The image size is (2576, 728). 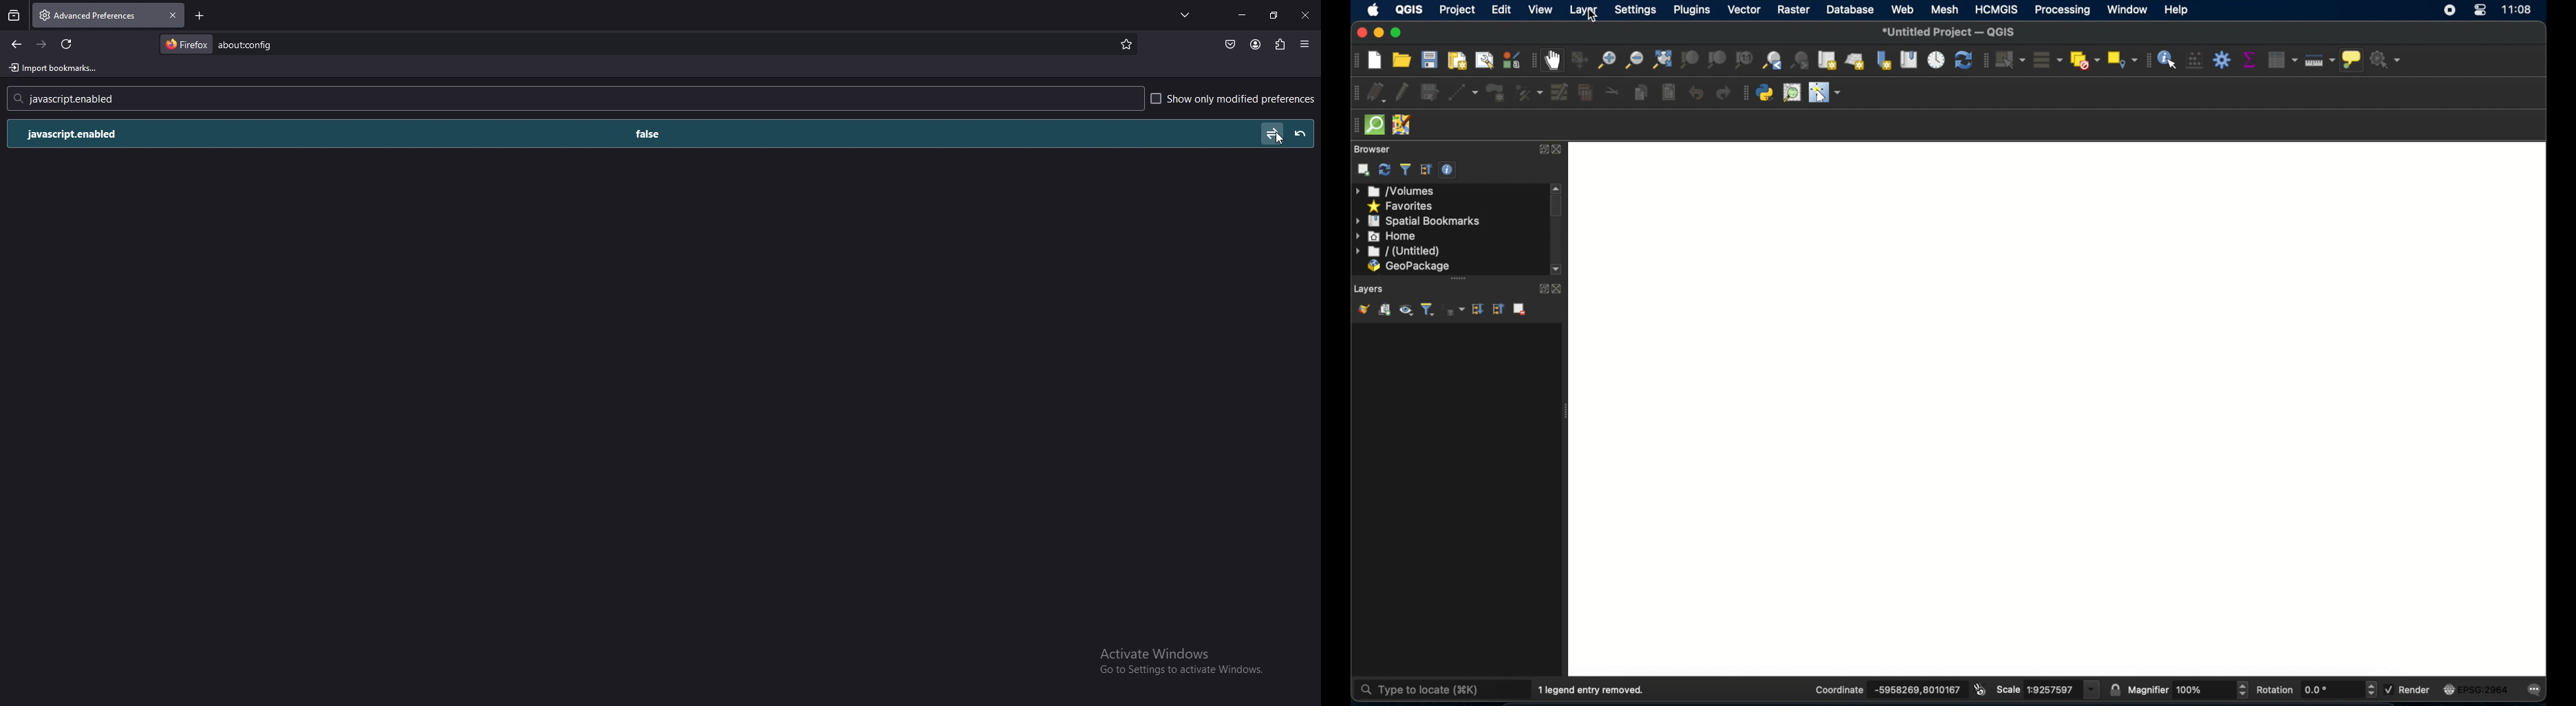 I want to click on coordinate, so click(x=1837, y=689).